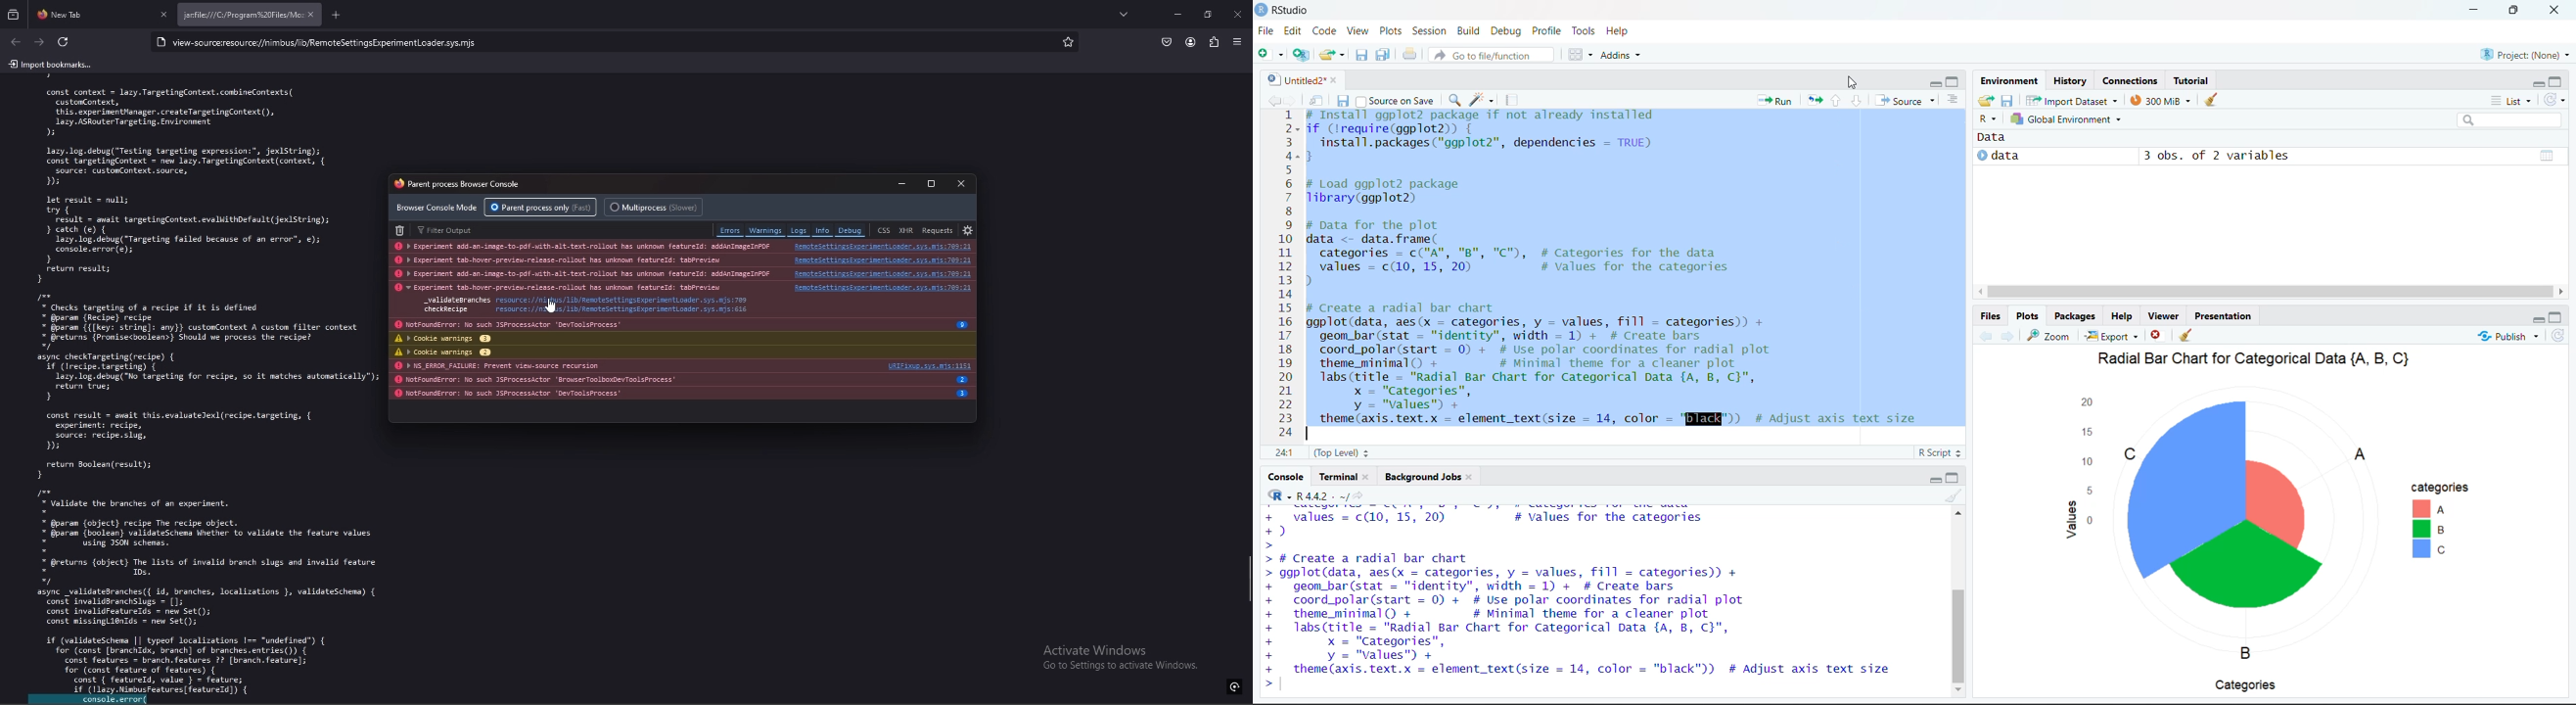 The width and height of the screenshot is (2576, 728). What do you see at coordinates (1267, 99) in the screenshot?
I see `go back to the previous source location` at bounding box center [1267, 99].